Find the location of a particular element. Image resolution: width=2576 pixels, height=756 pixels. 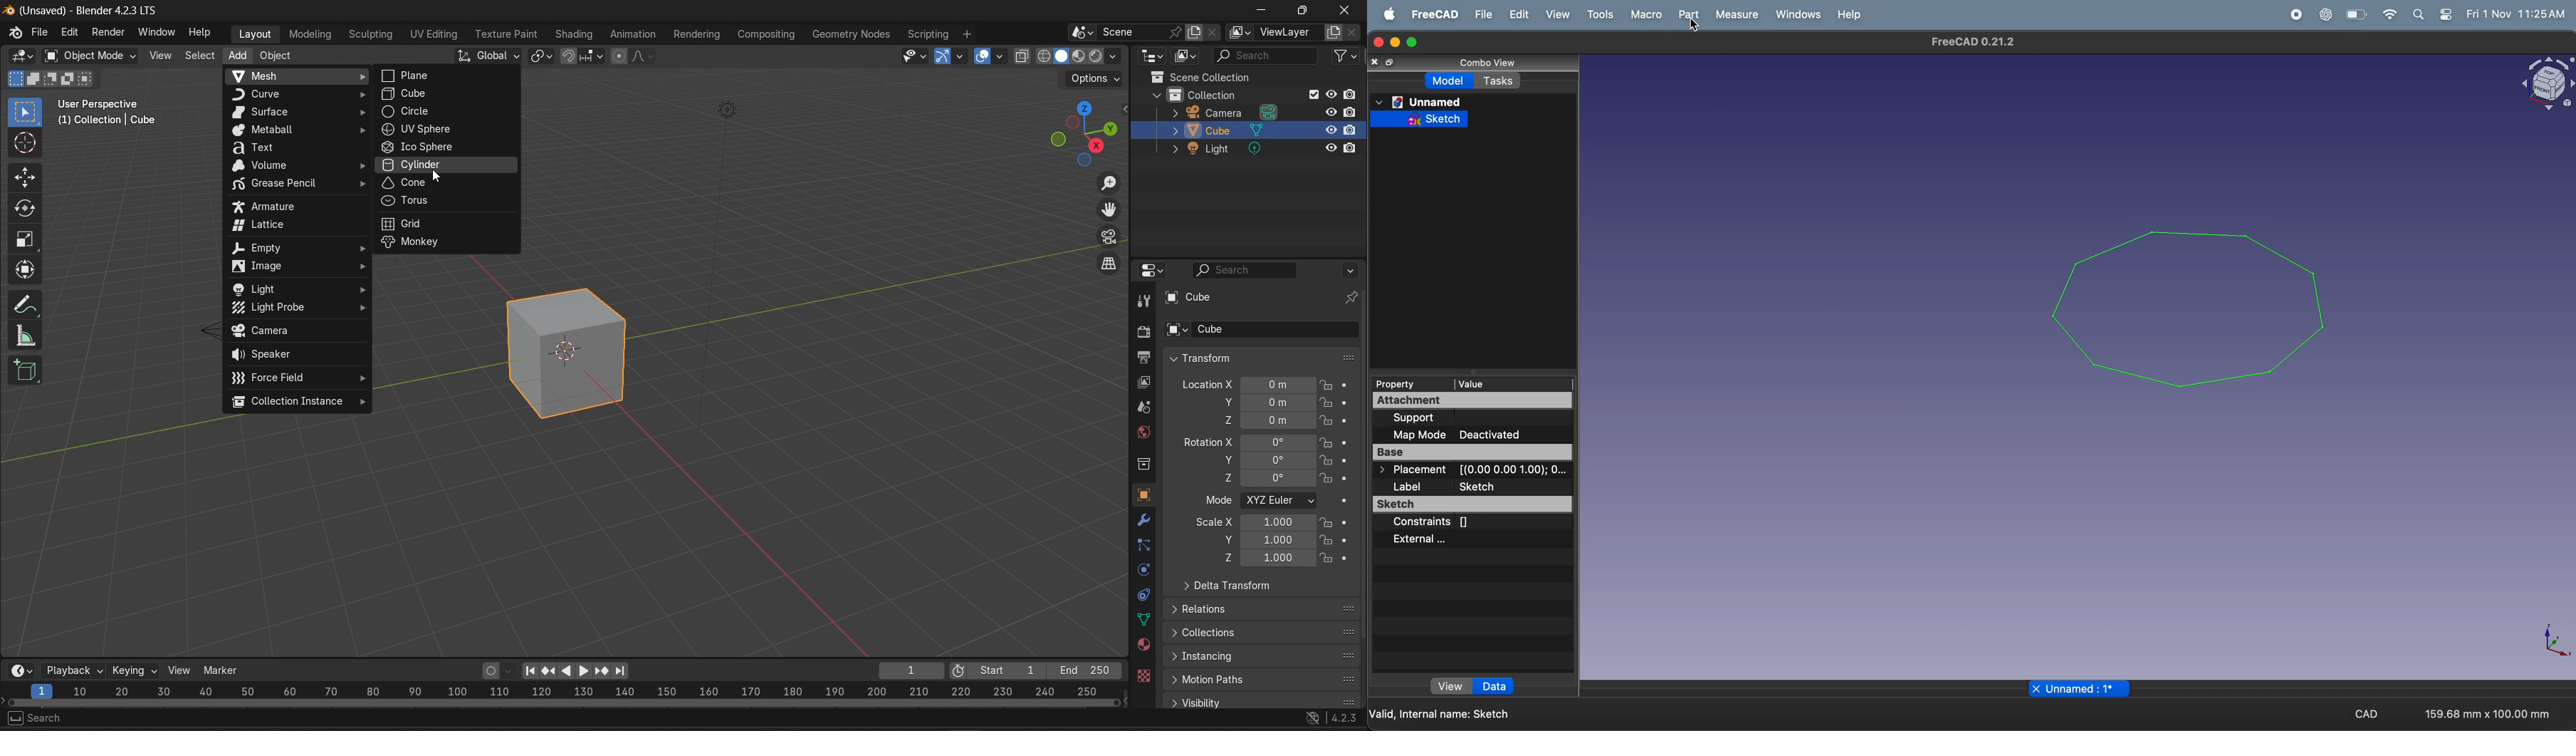

location x is located at coordinates (1246, 384).